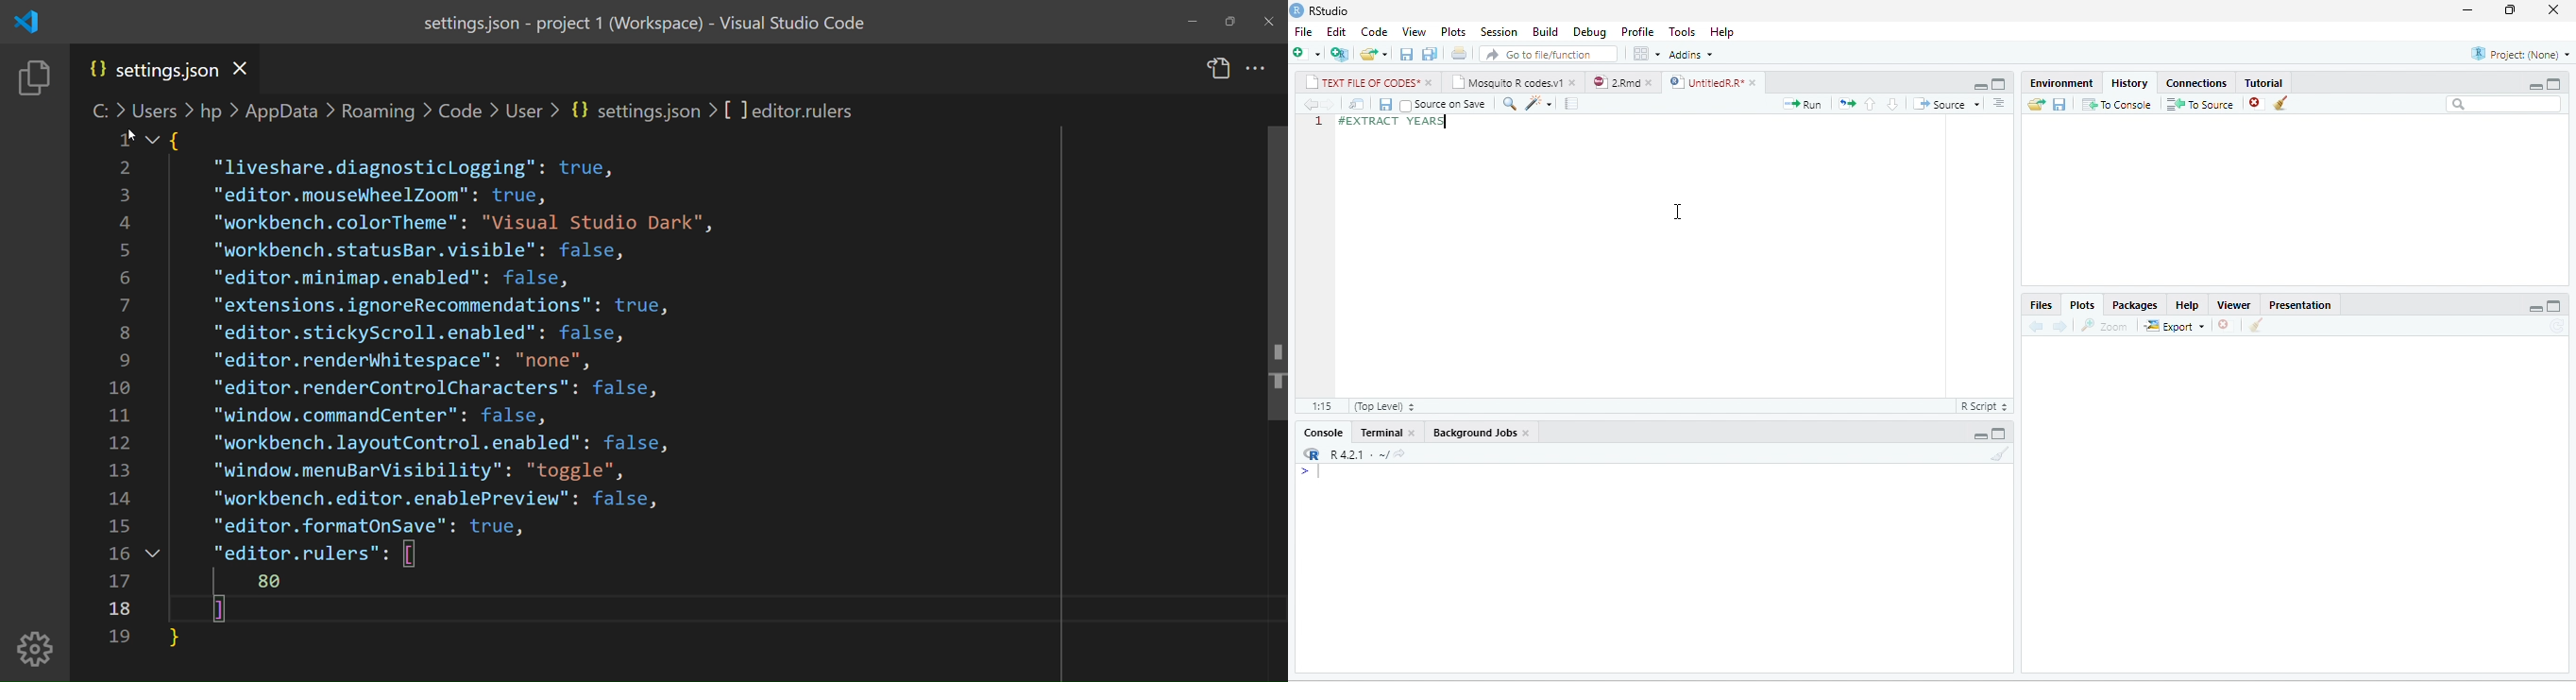 Image resolution: width=2576 pixels, height=700 pixels. I want to click on To Console, so click(2116, 104).